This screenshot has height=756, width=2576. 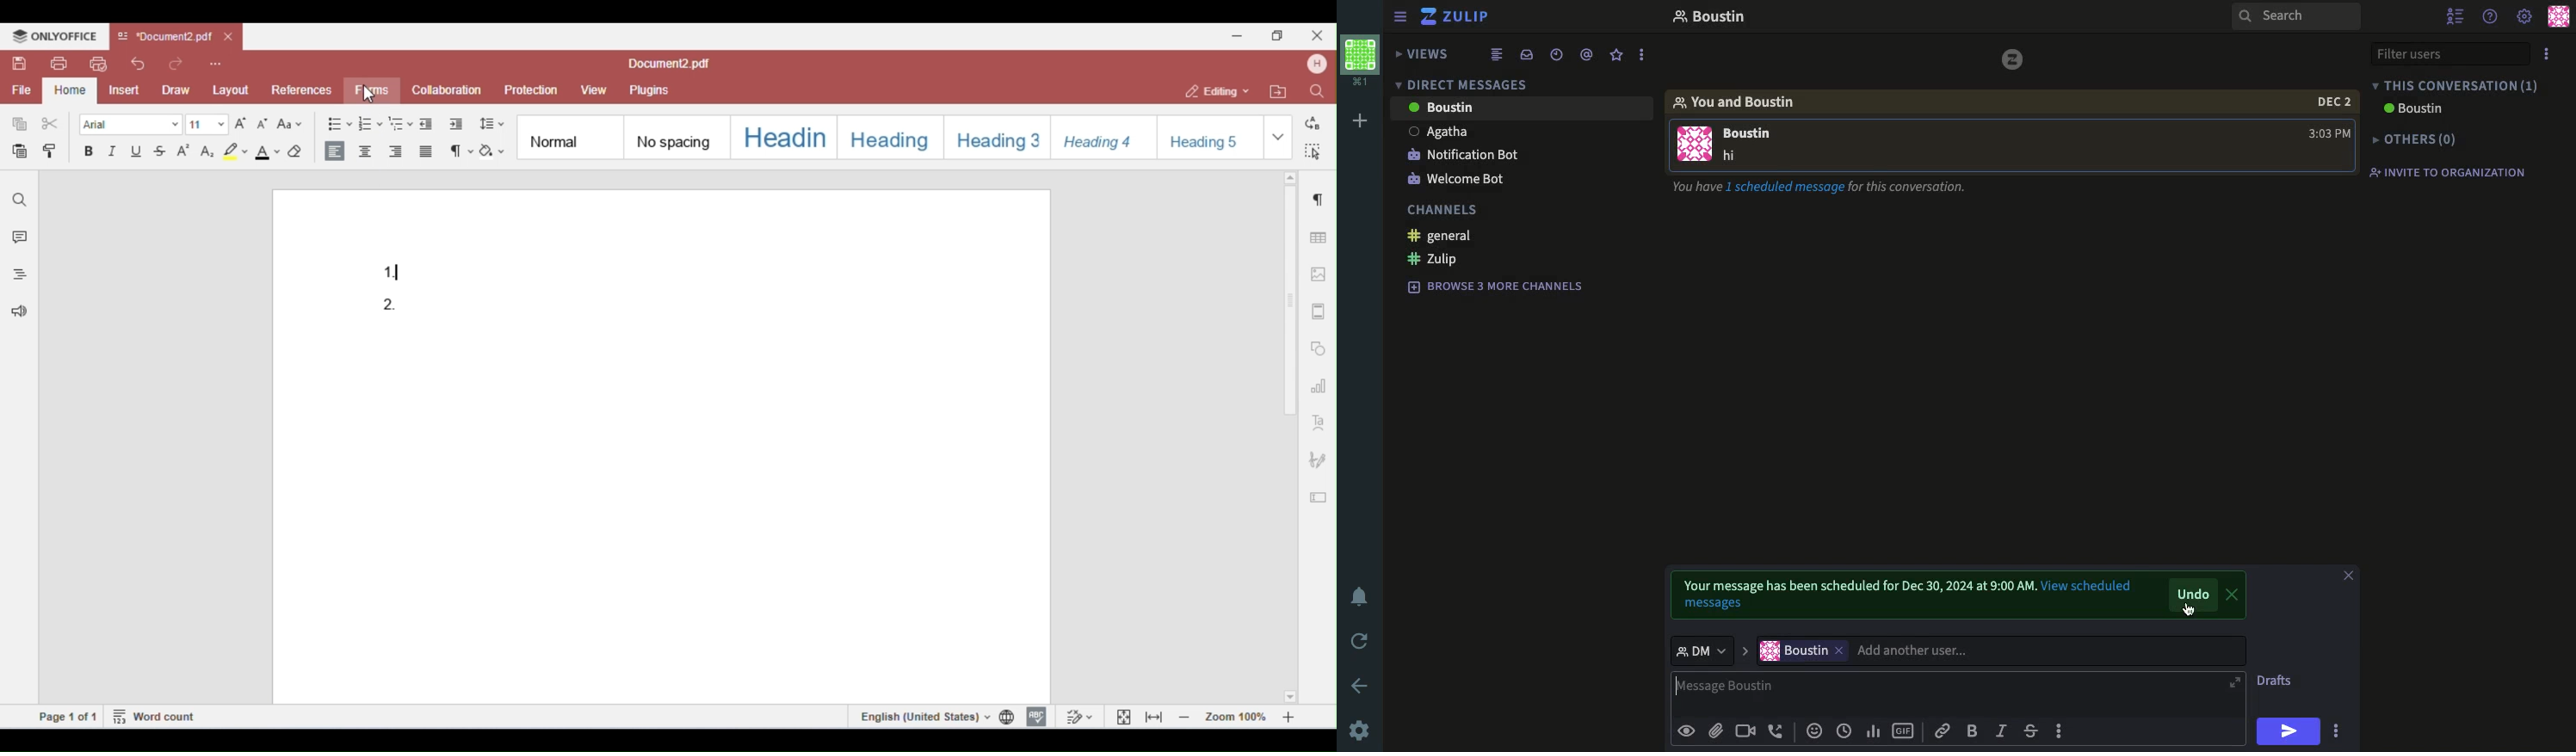 What do you see at coordinates (1441, 107) in the screenshot?
I see `Boustin` at bounding box center [1441, 107].